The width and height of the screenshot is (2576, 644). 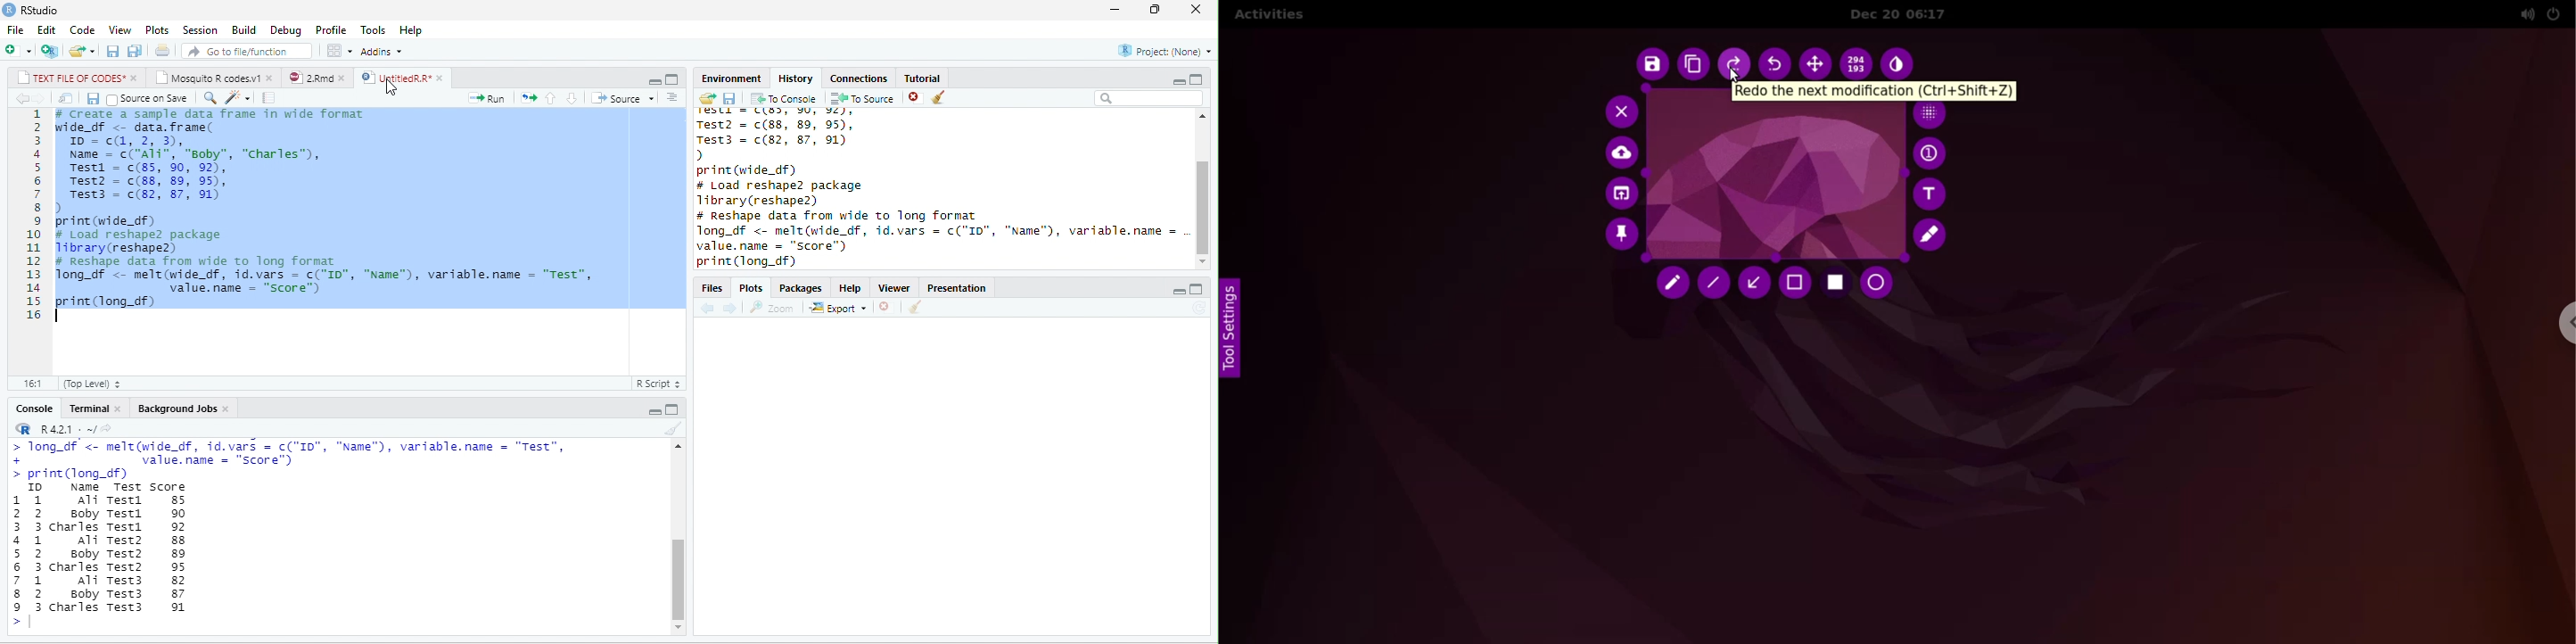 What do you see at coordinates (34, 215) in the screenshot?
I see `line numbering ` at bounding box center [34, 215].